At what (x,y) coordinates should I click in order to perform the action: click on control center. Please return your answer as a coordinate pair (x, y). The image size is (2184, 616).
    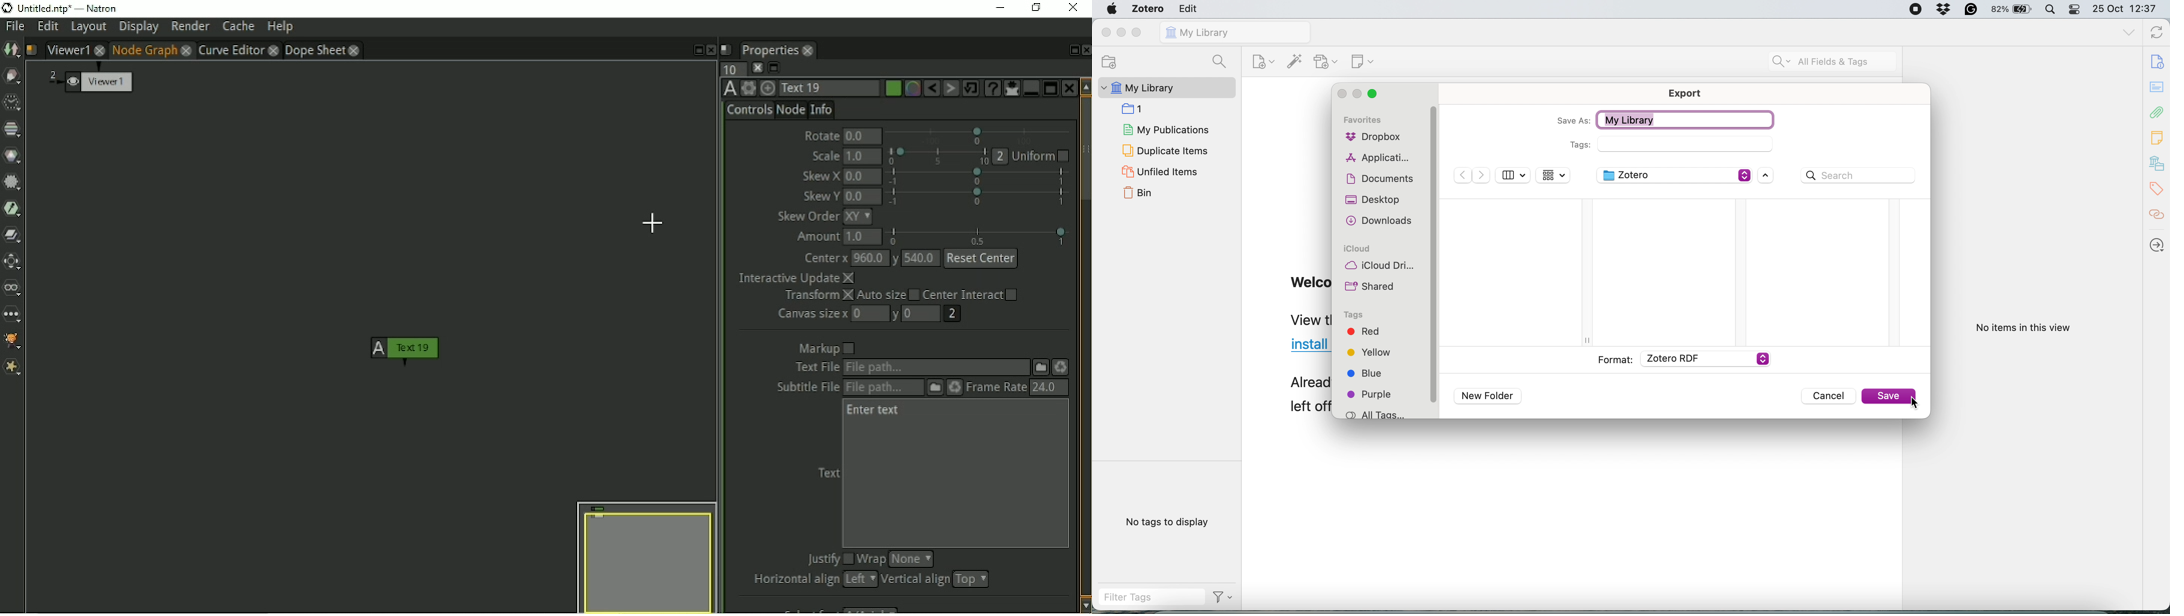
    Looking at the image, I should click on (2076, 10).